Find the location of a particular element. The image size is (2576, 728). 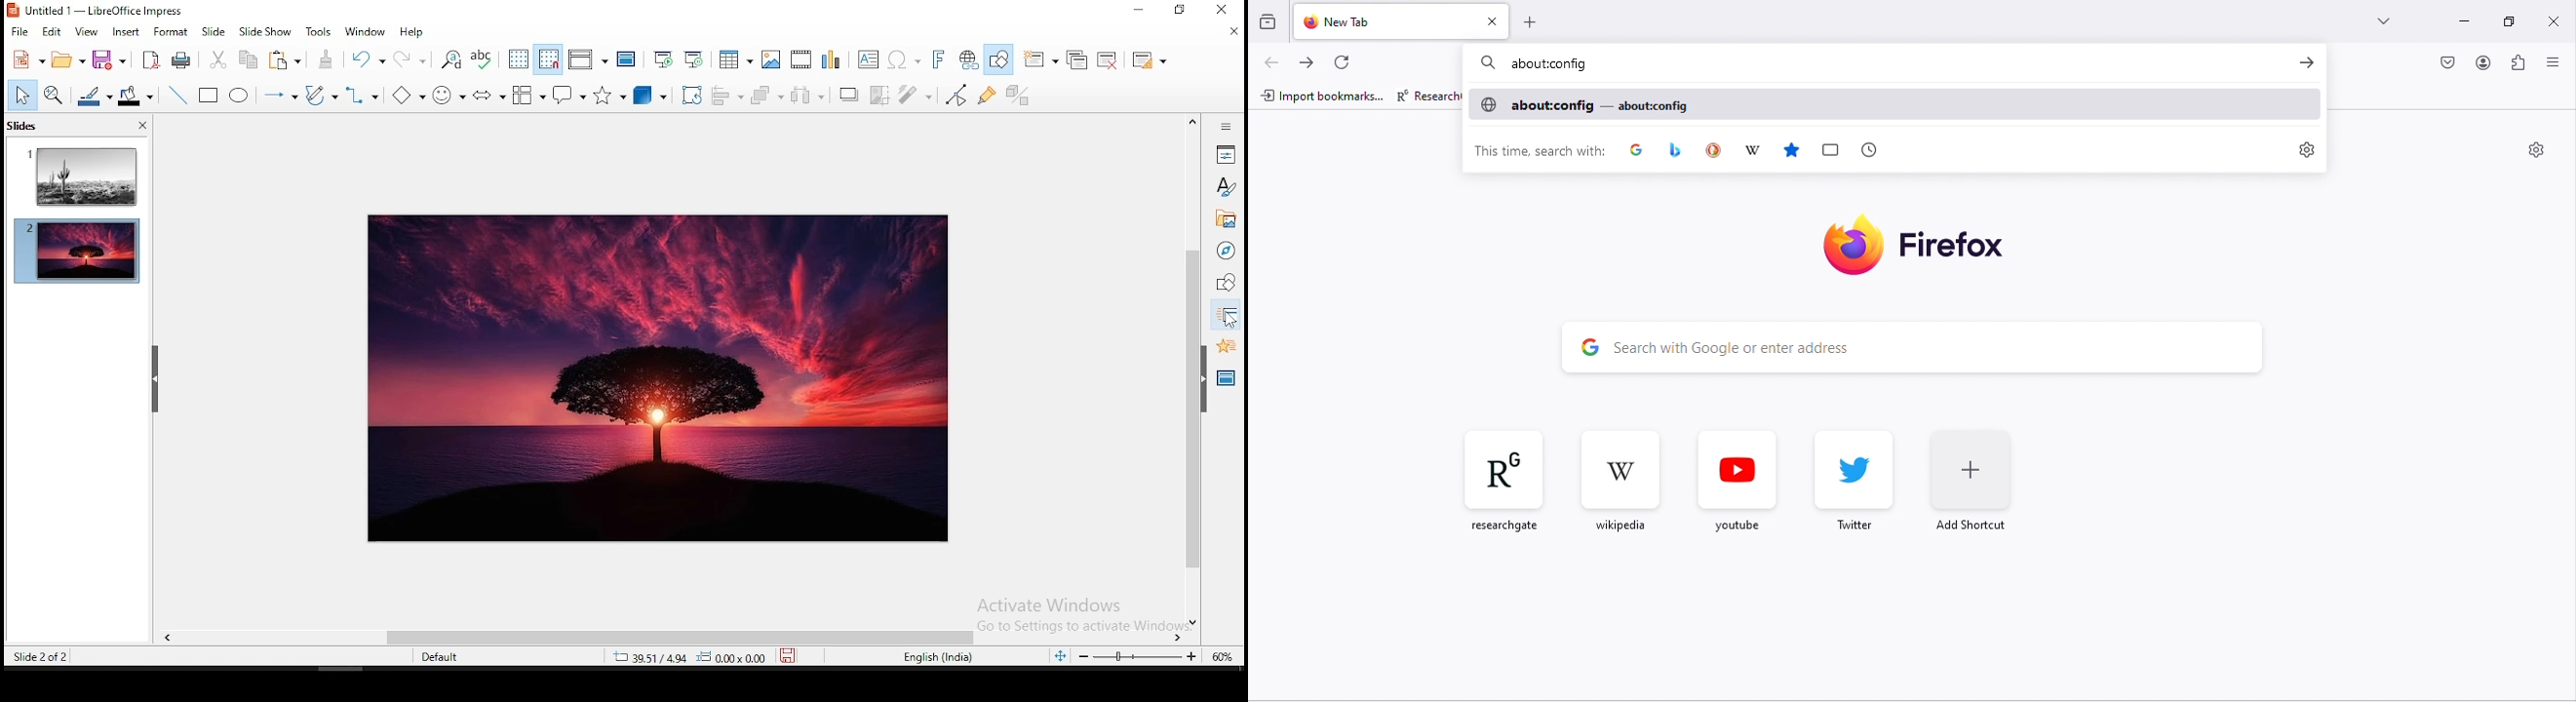

open is located at coordinates (68, 59).